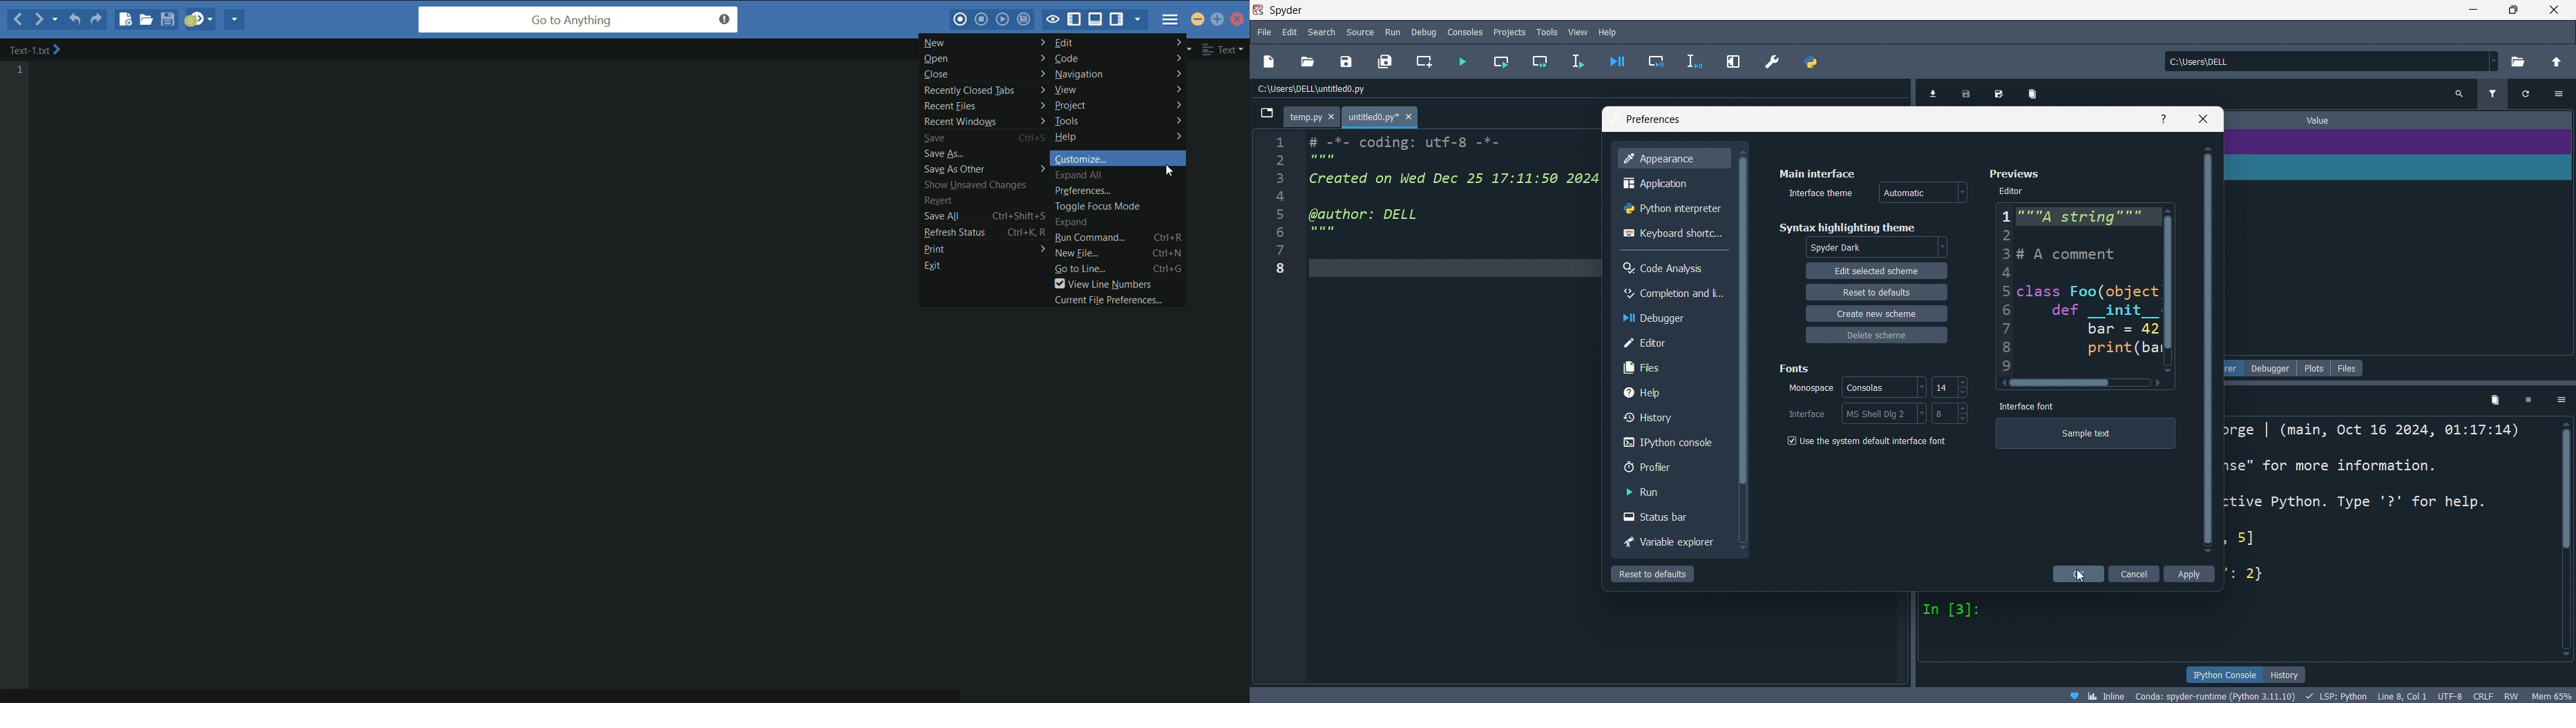  Describe the element at coordinates (1945, 387) in the screenshot. I see `14` at that location.